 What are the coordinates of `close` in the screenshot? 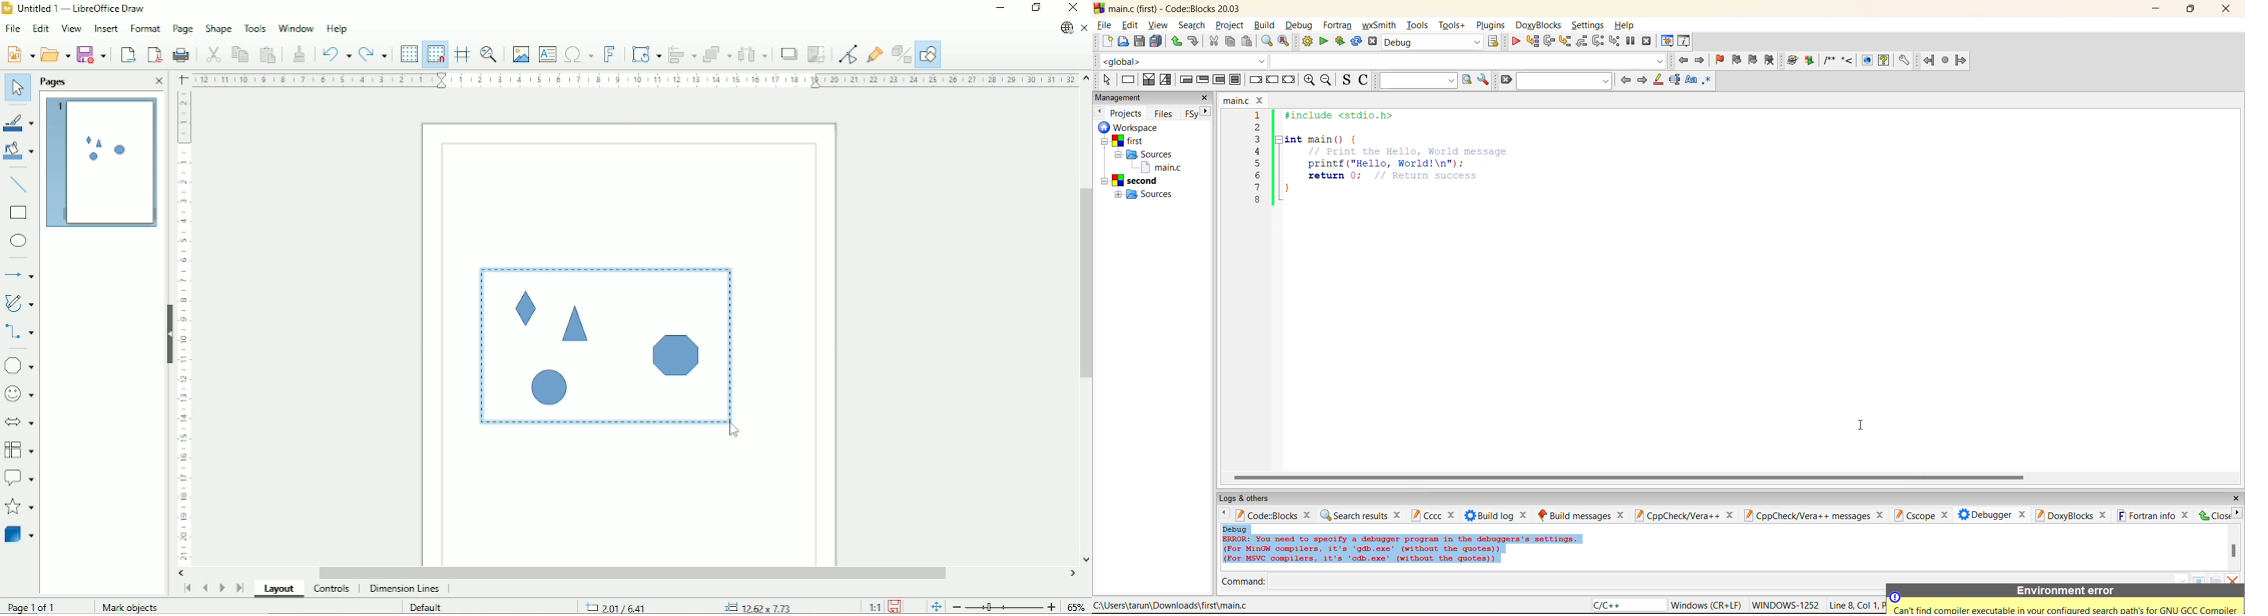 It's located at (1729, 515).